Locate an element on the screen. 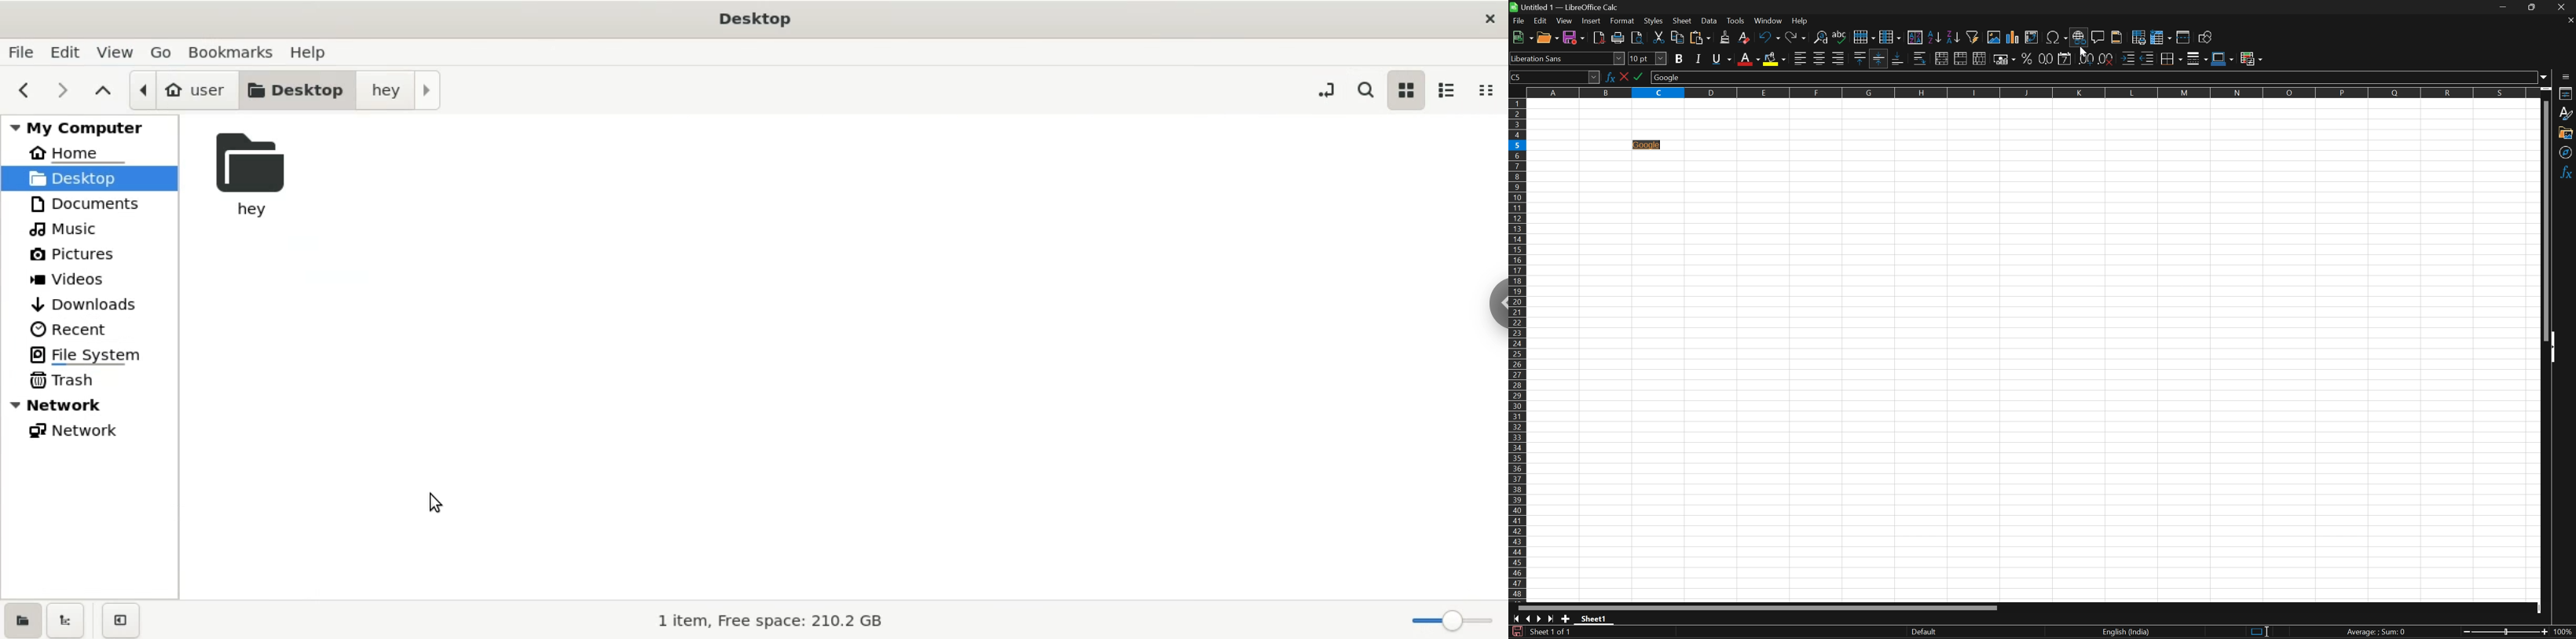 The image size is (2576, 644). Scroll to first sheet is located at coordinates (1516, 620).